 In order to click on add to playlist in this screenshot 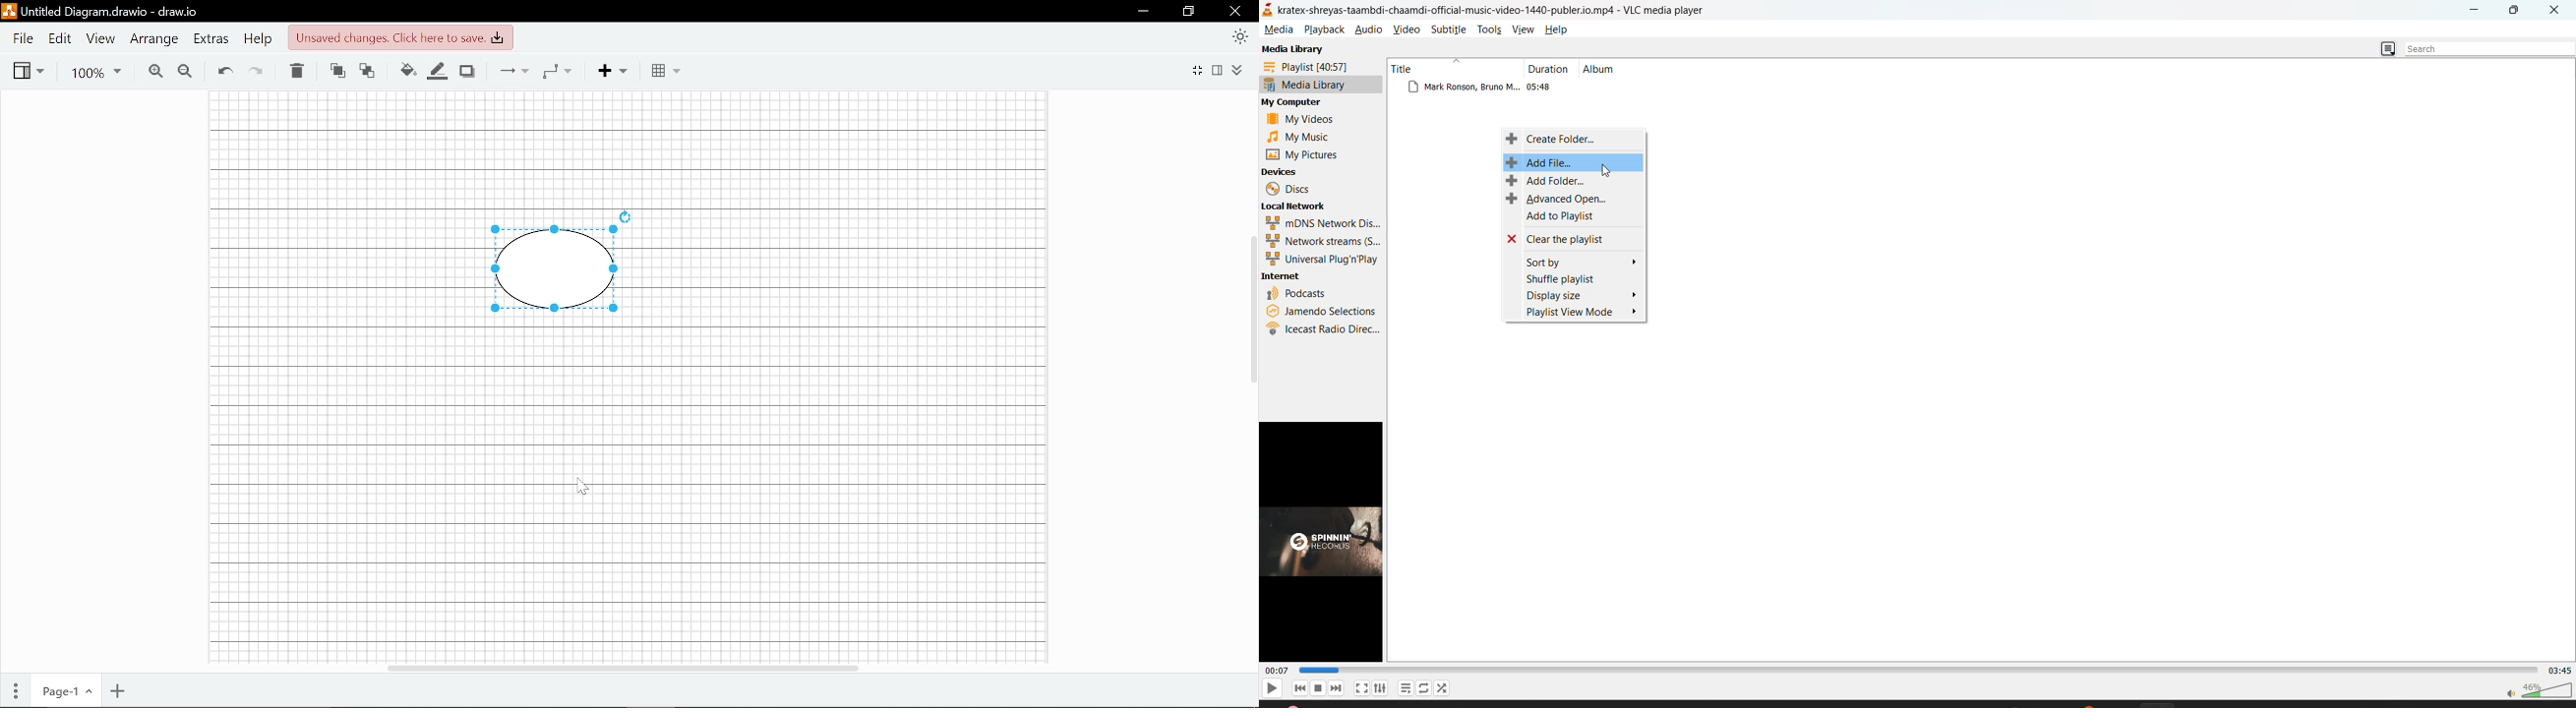, I will do `click(1562, 215)`.